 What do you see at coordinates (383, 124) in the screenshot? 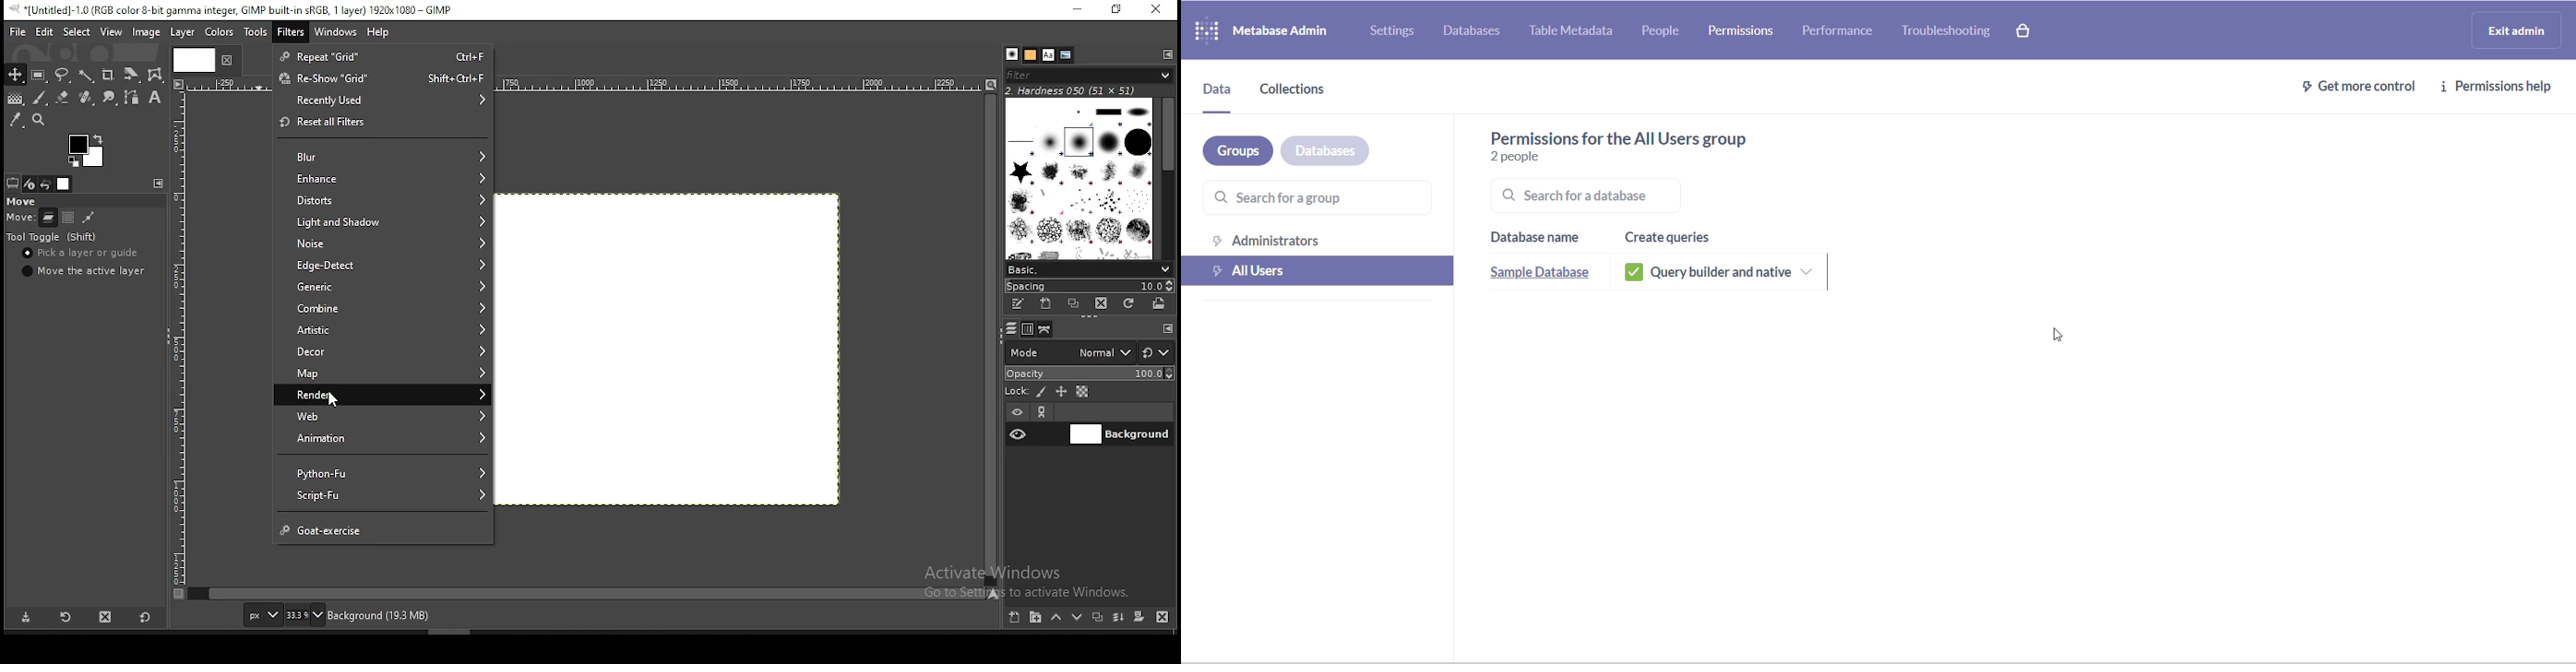
I see `reset all filters` at bounding box center [383, 124].